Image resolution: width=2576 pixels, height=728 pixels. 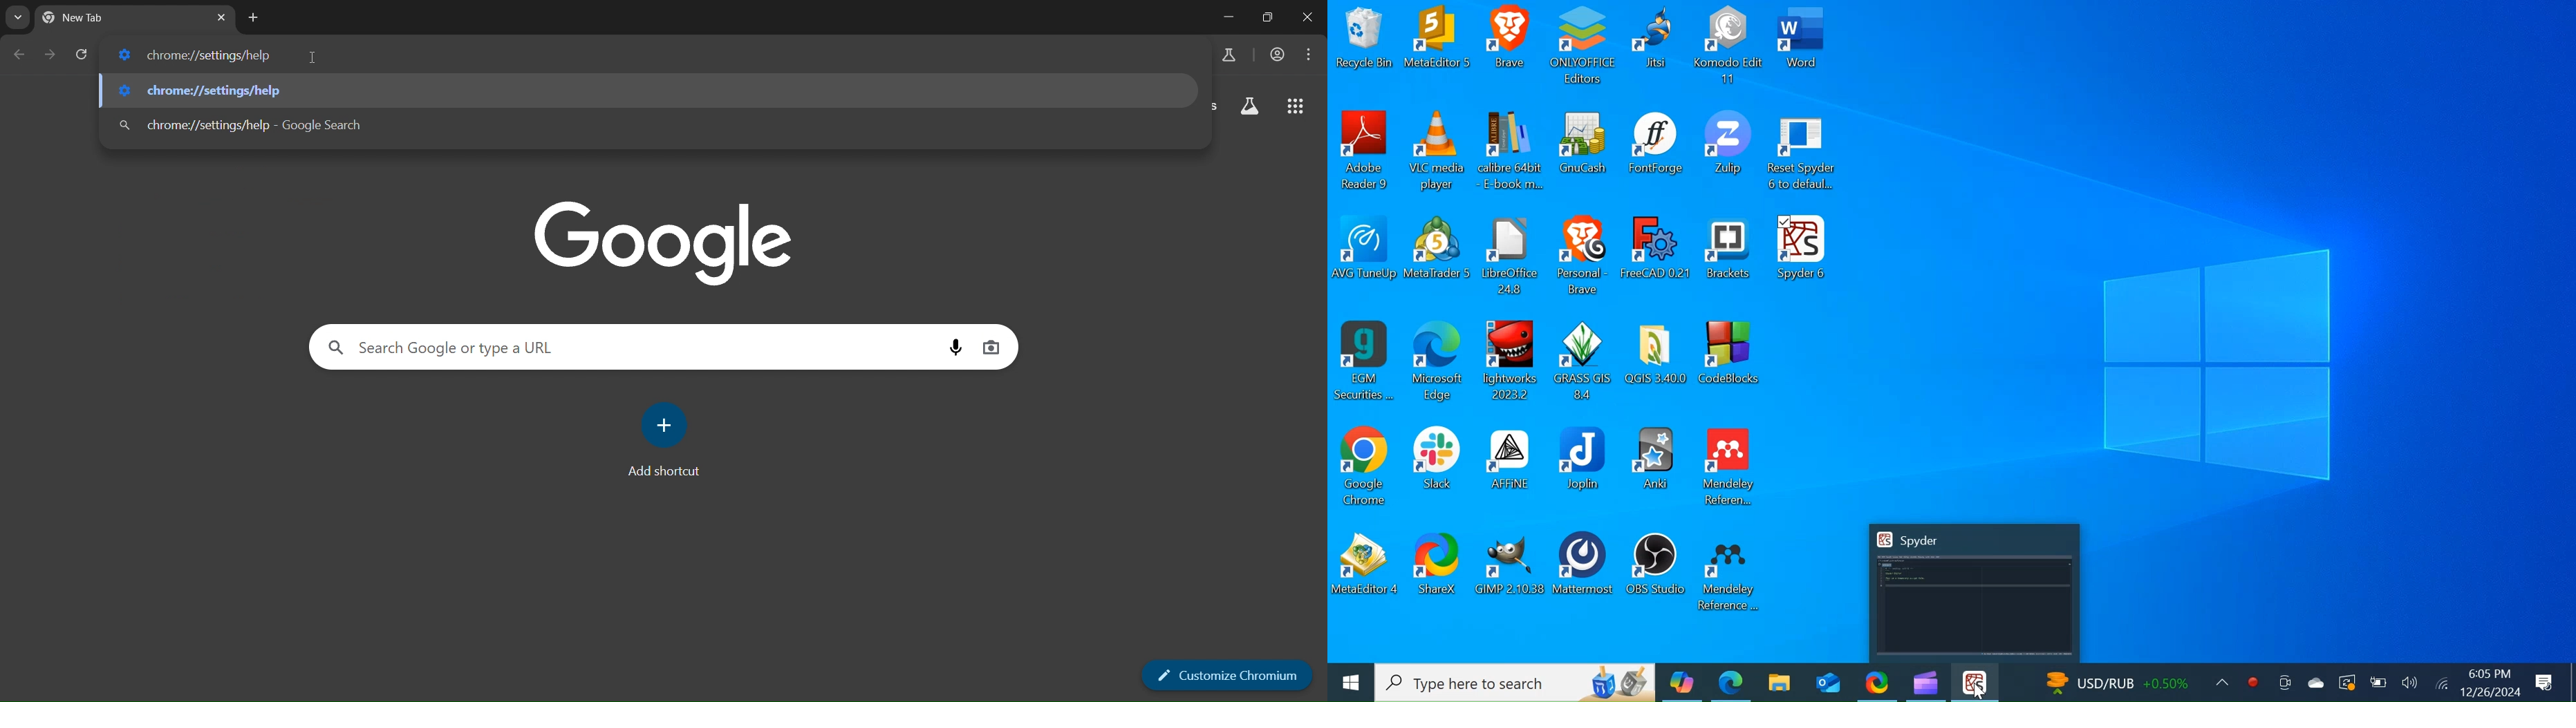 I want to click on Zulip, so click(x=1727, y=155).